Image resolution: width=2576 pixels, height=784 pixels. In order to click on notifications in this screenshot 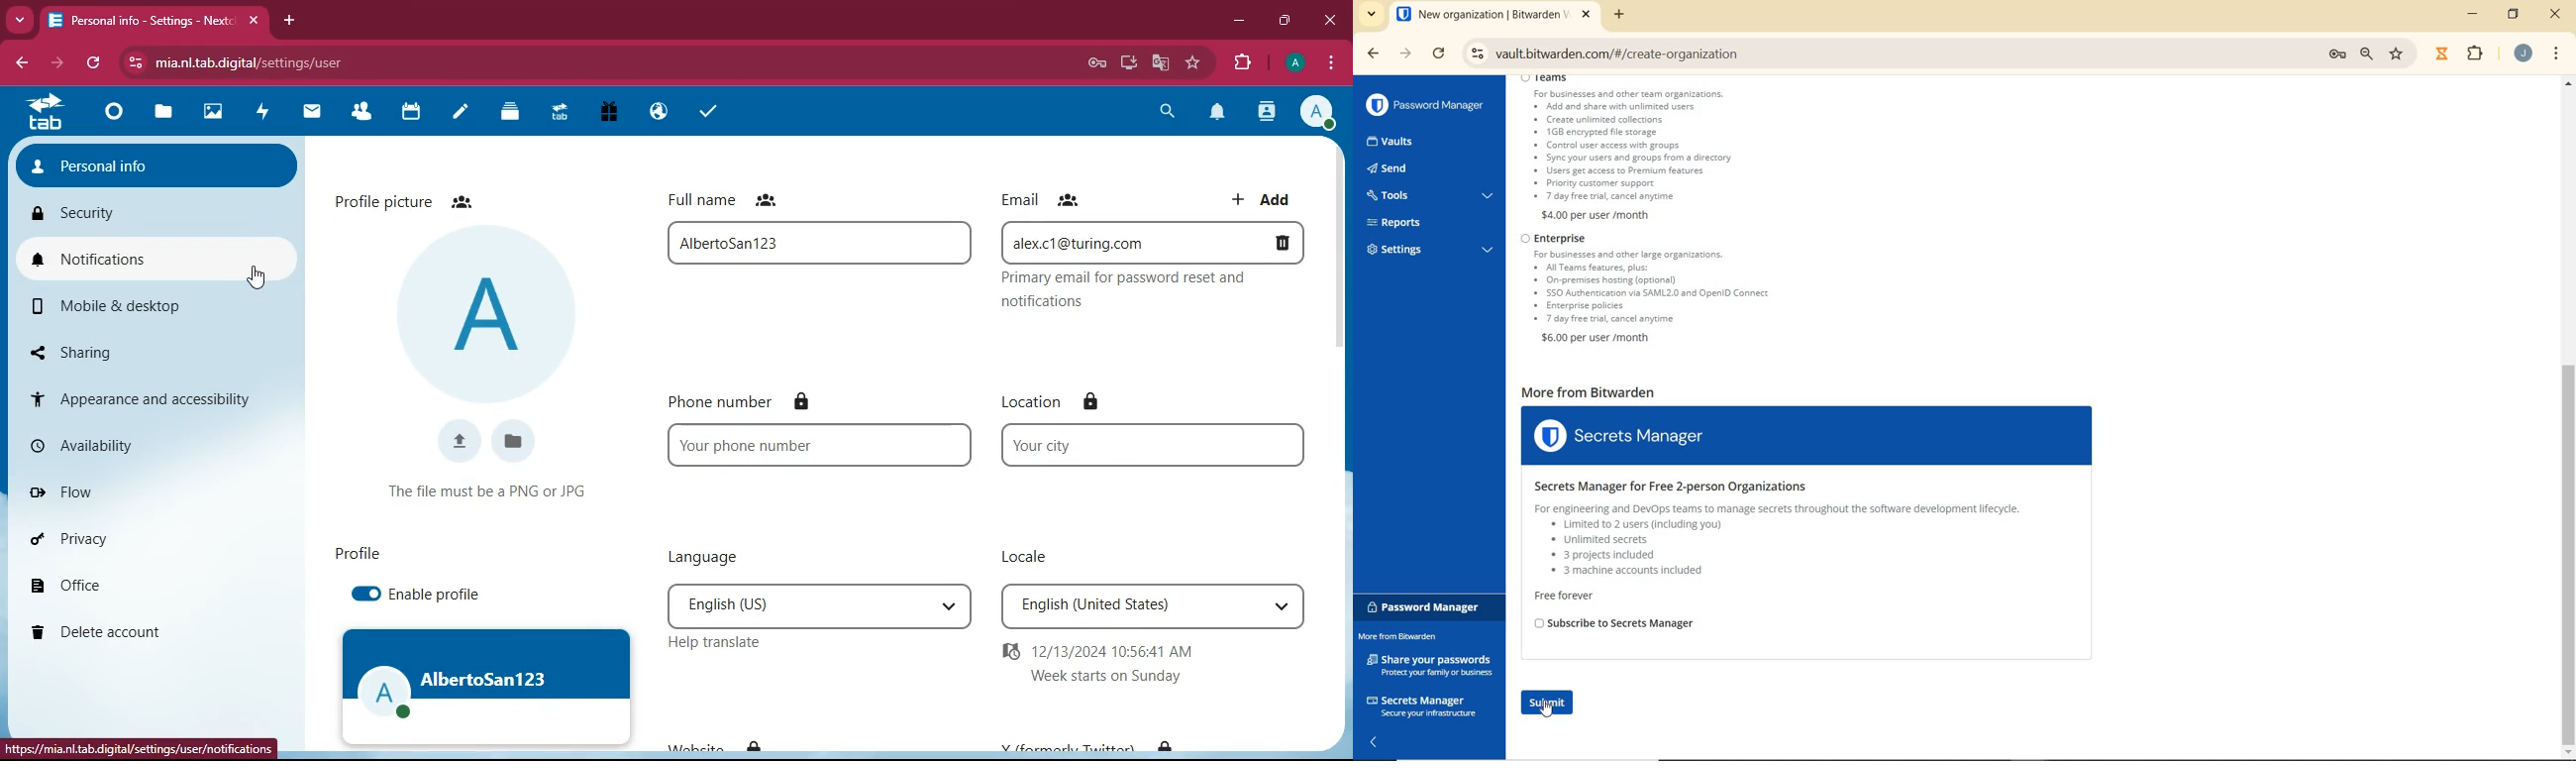, I will do `click(156, 259)`.